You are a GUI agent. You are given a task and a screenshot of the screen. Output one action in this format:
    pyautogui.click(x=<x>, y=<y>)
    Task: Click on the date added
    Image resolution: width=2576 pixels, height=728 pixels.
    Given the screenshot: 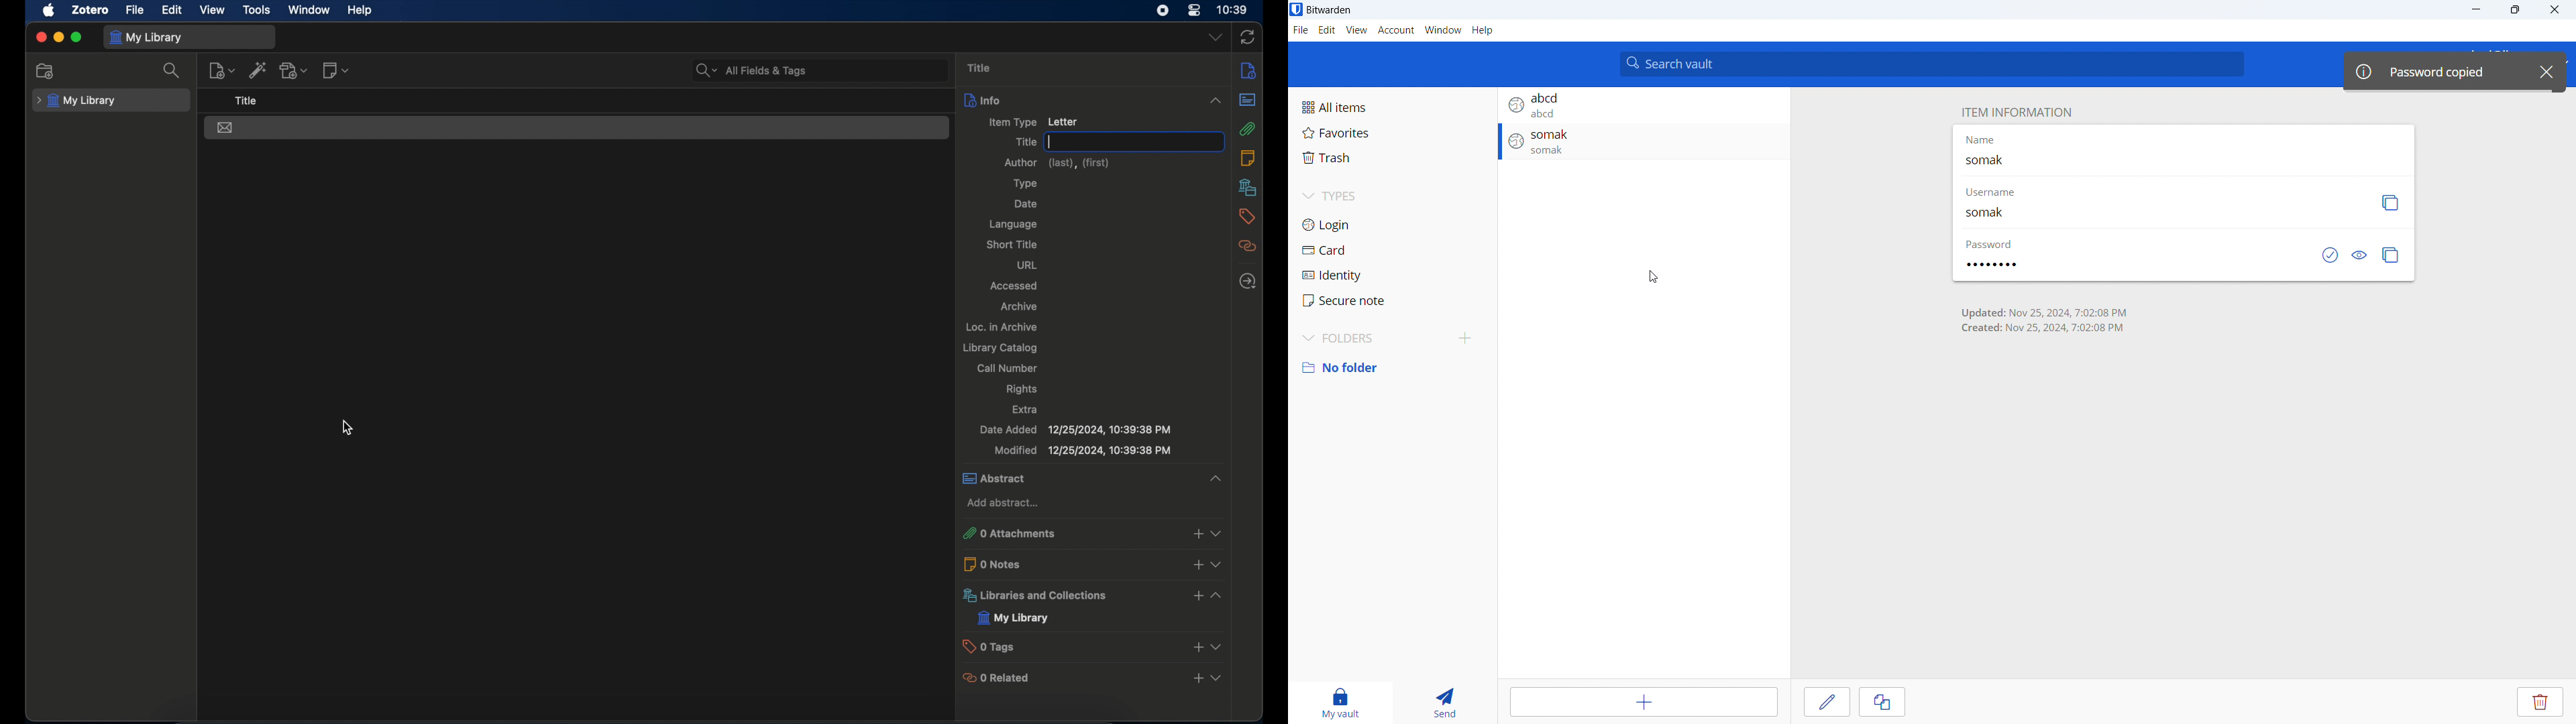 What is the action you would take?
    pyautogui.click(x=1075, y=429)
    